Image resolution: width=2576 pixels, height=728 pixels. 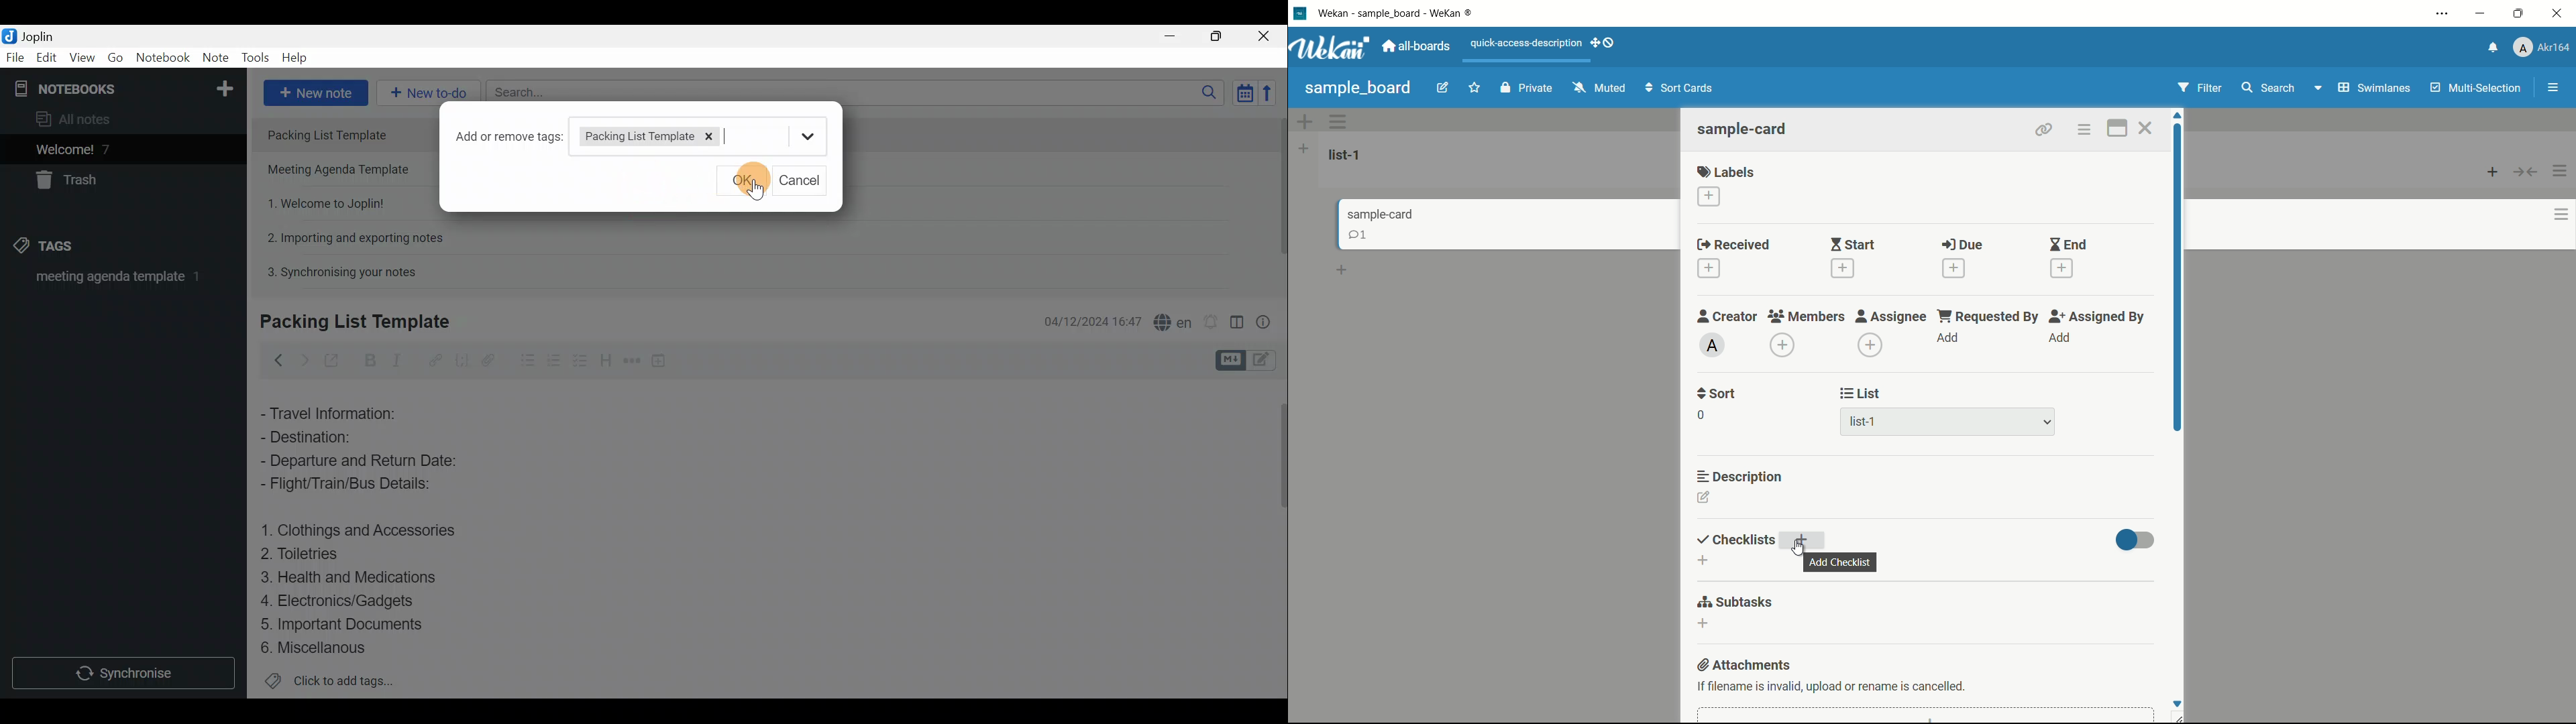 I want to click on add checklist, so click(x=1803, y=539).